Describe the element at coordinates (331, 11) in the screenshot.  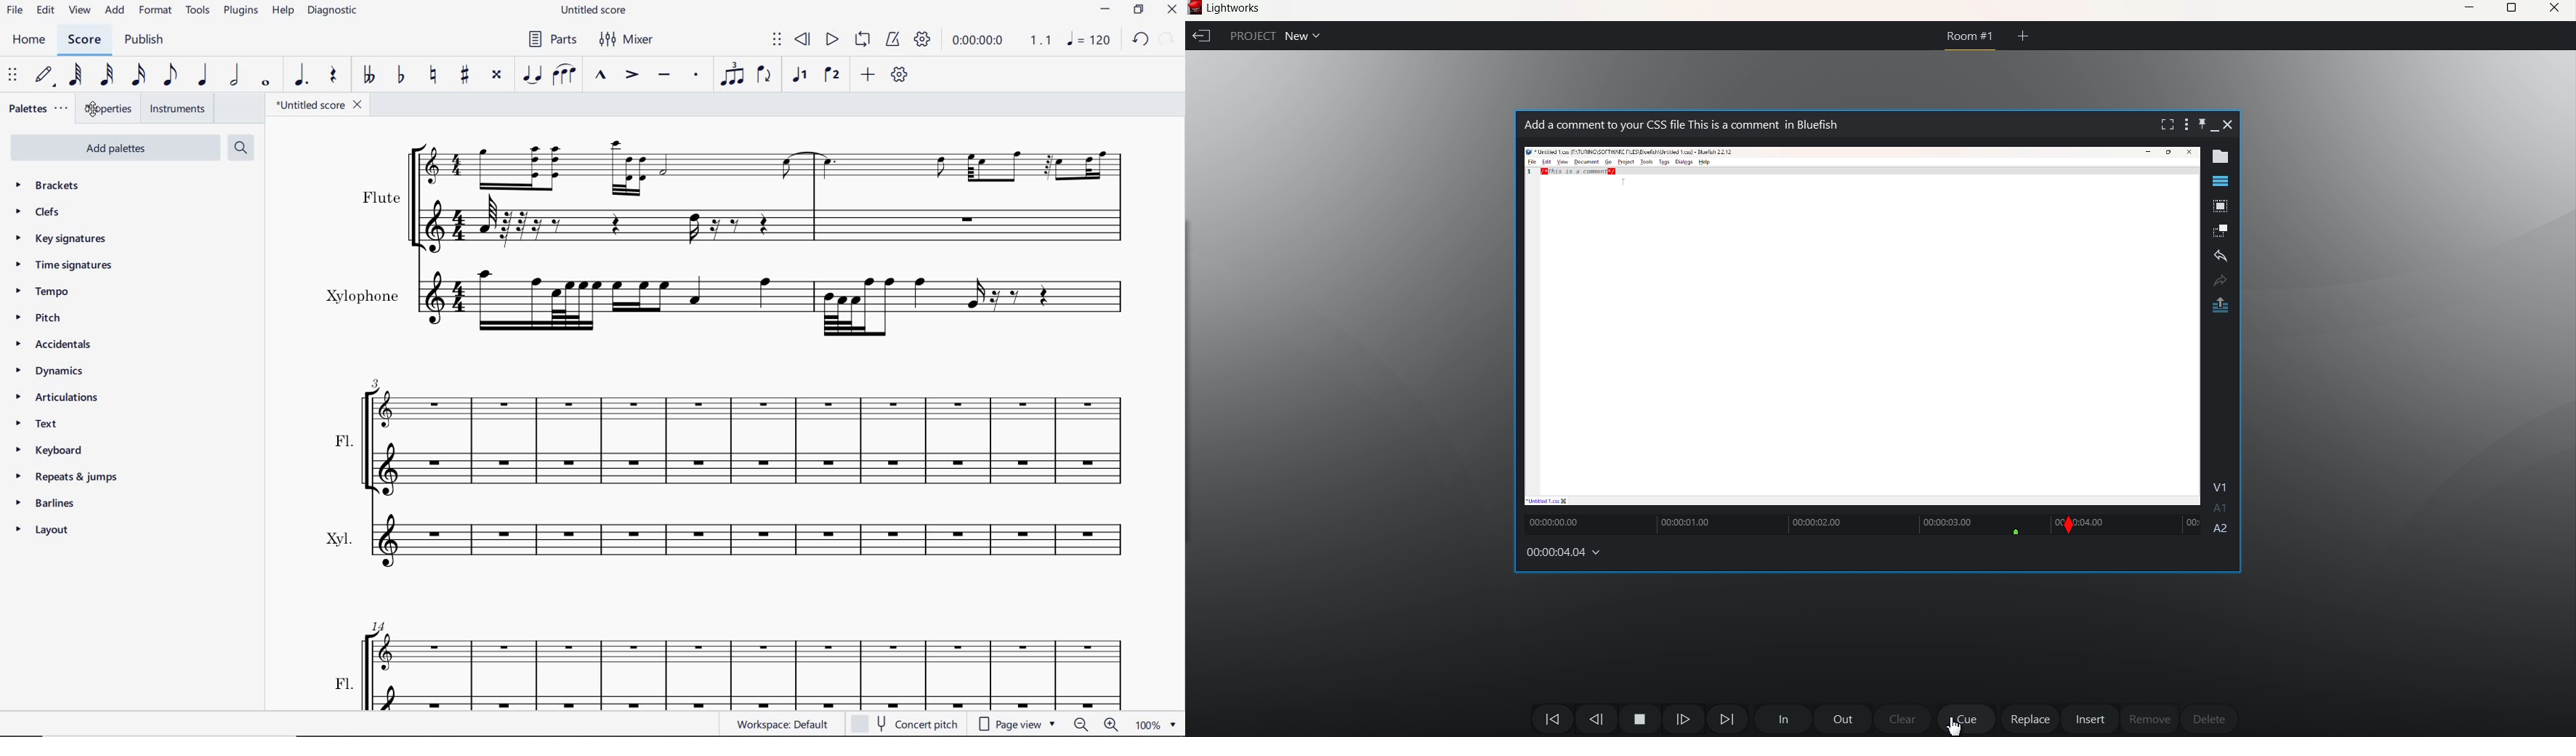
I see `DIAGNOSTIC` at that location.